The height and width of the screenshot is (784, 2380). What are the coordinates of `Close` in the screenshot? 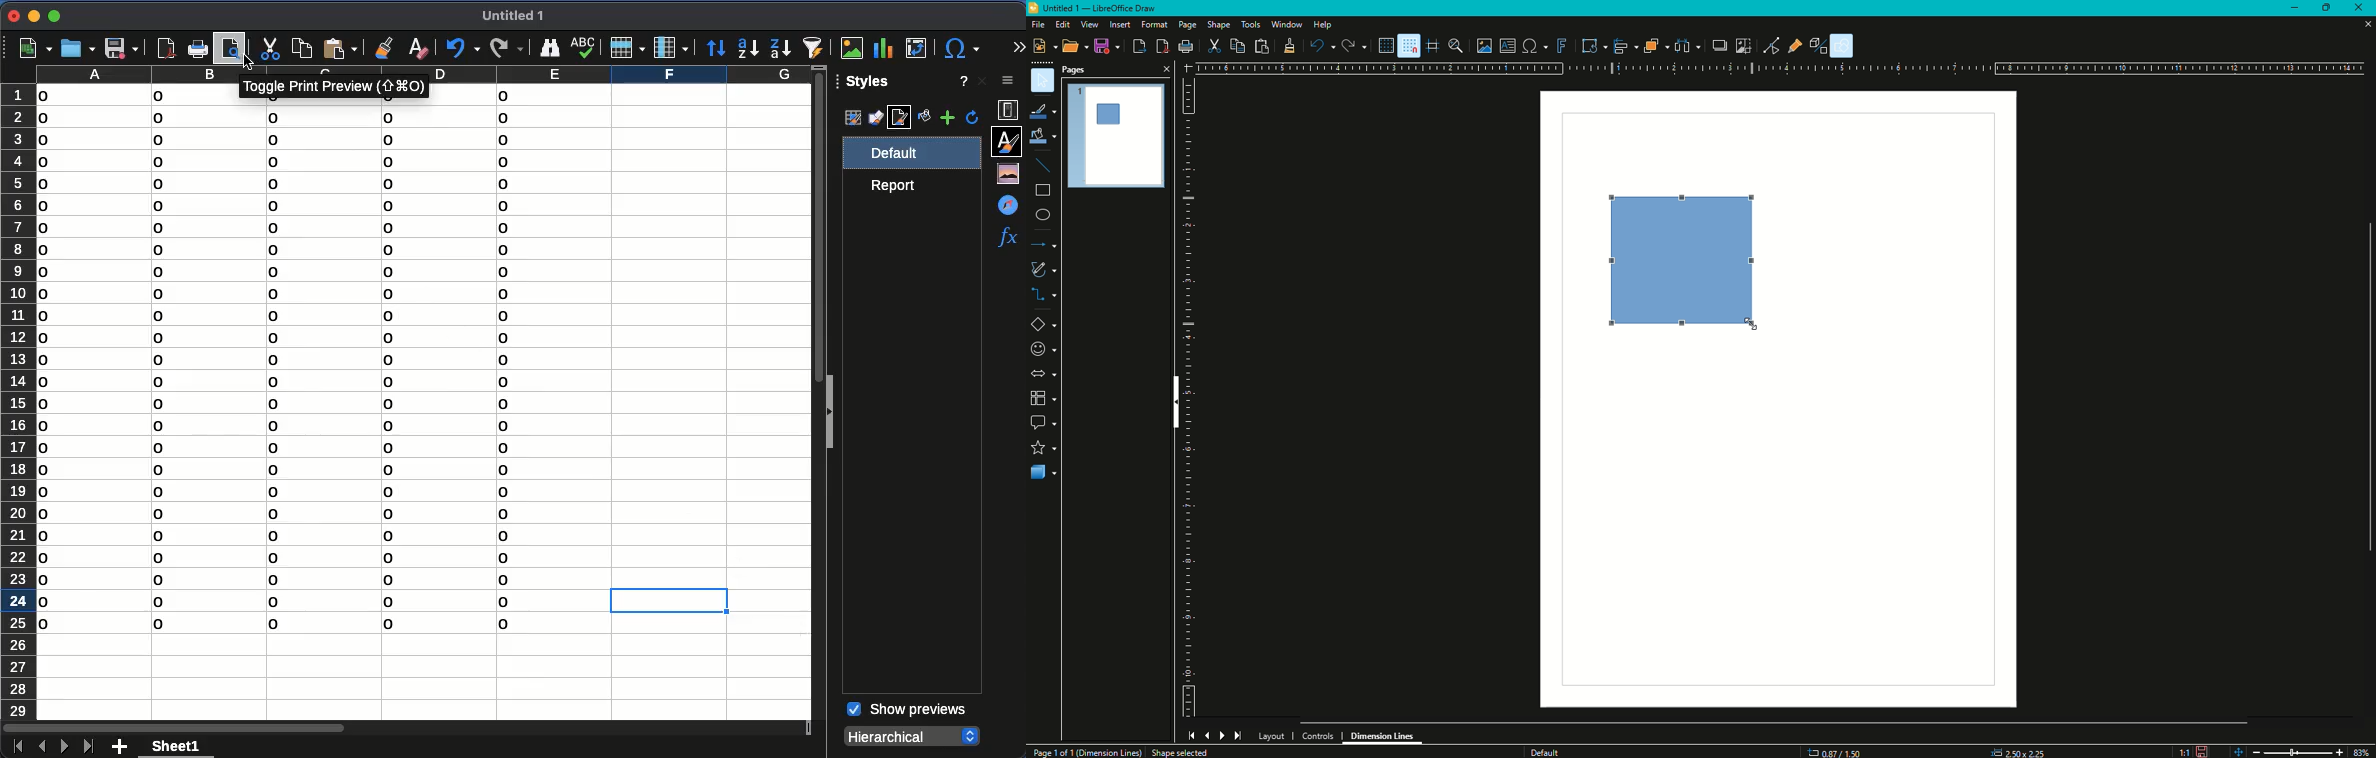 It's located at (2362, 8).